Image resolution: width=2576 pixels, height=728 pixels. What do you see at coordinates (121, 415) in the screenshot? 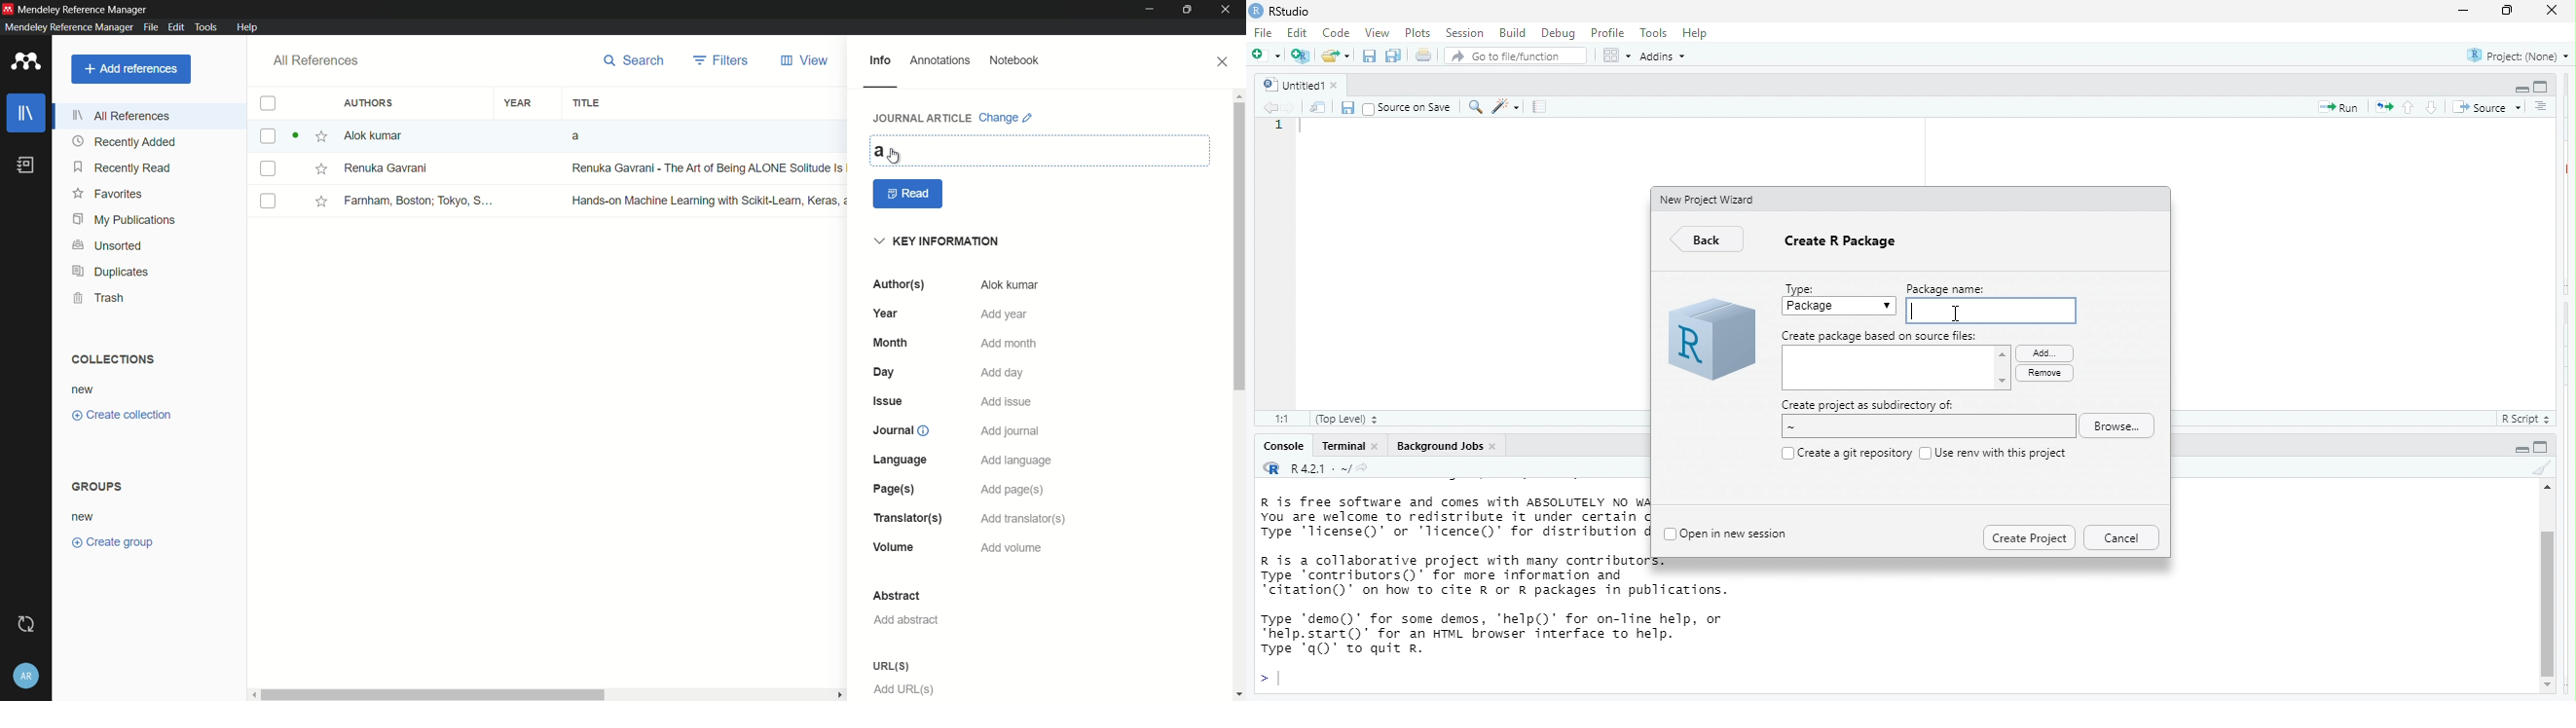
I see `create collections` at bounding box center [121, 415].